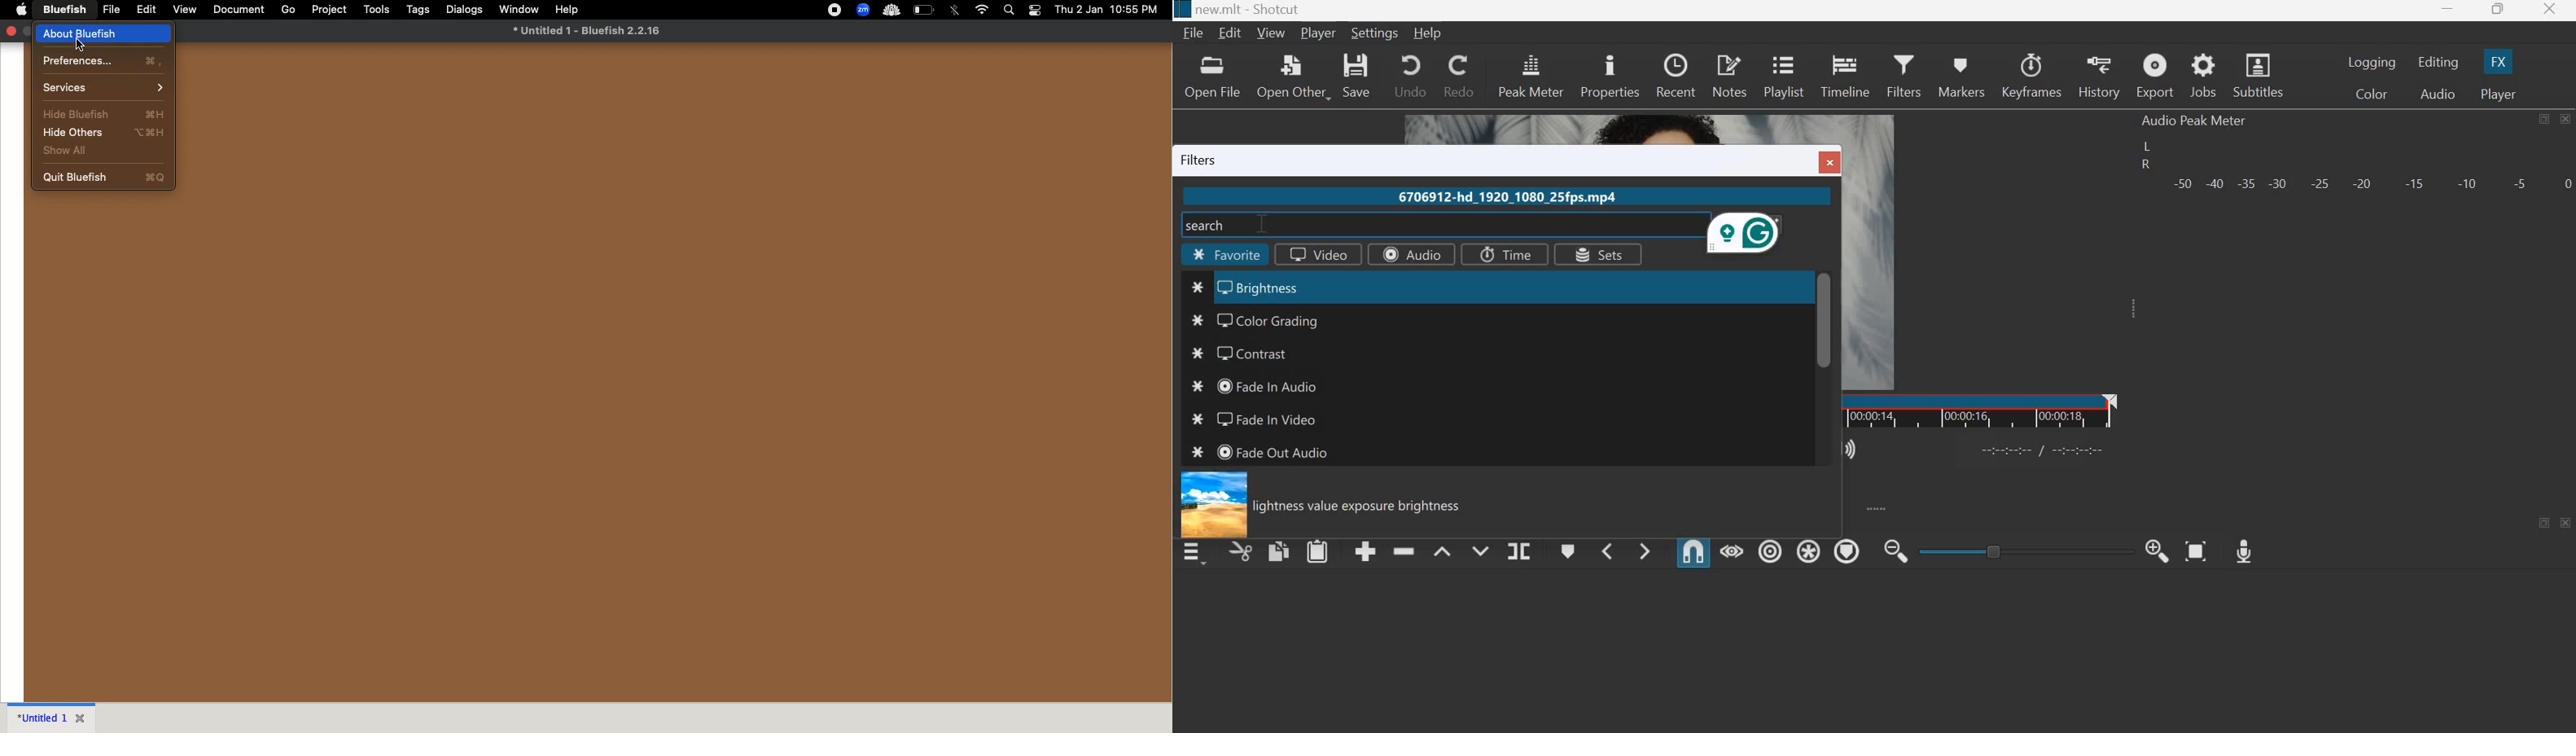 The height and width of the screenshot is (756, 2576). Describe the element at coordinates (1404, 549) in the screenshot. I see `ripple delete` at that location.